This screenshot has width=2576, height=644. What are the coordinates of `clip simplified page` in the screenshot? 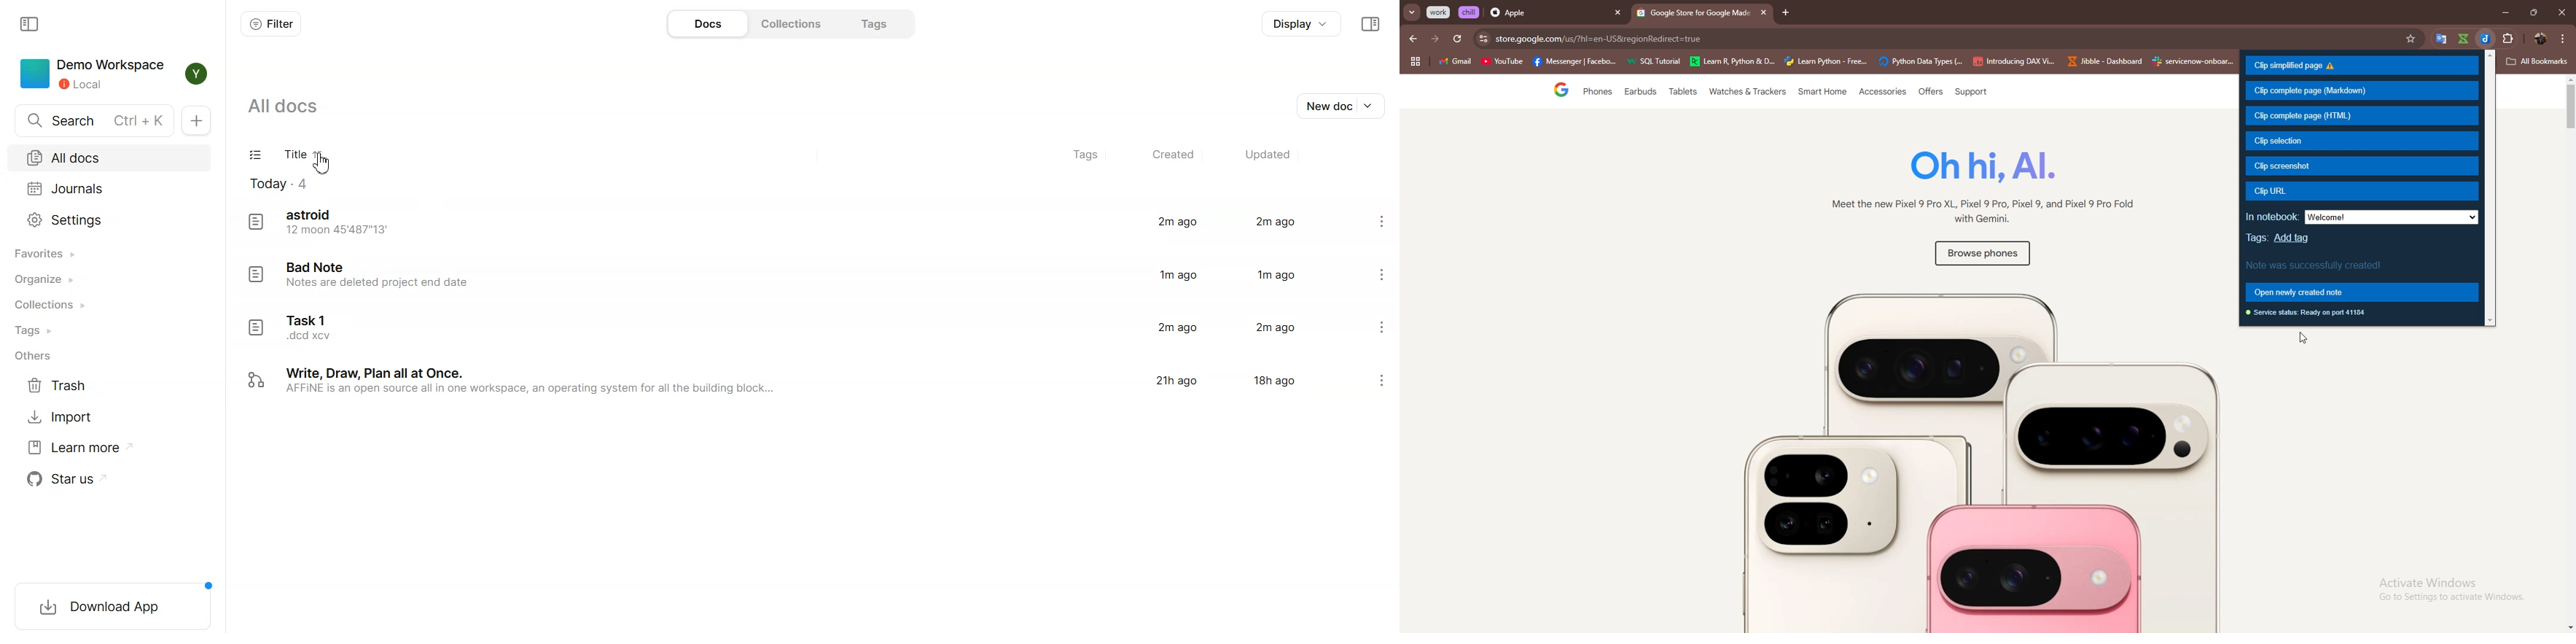 It's located at (2362, 66).